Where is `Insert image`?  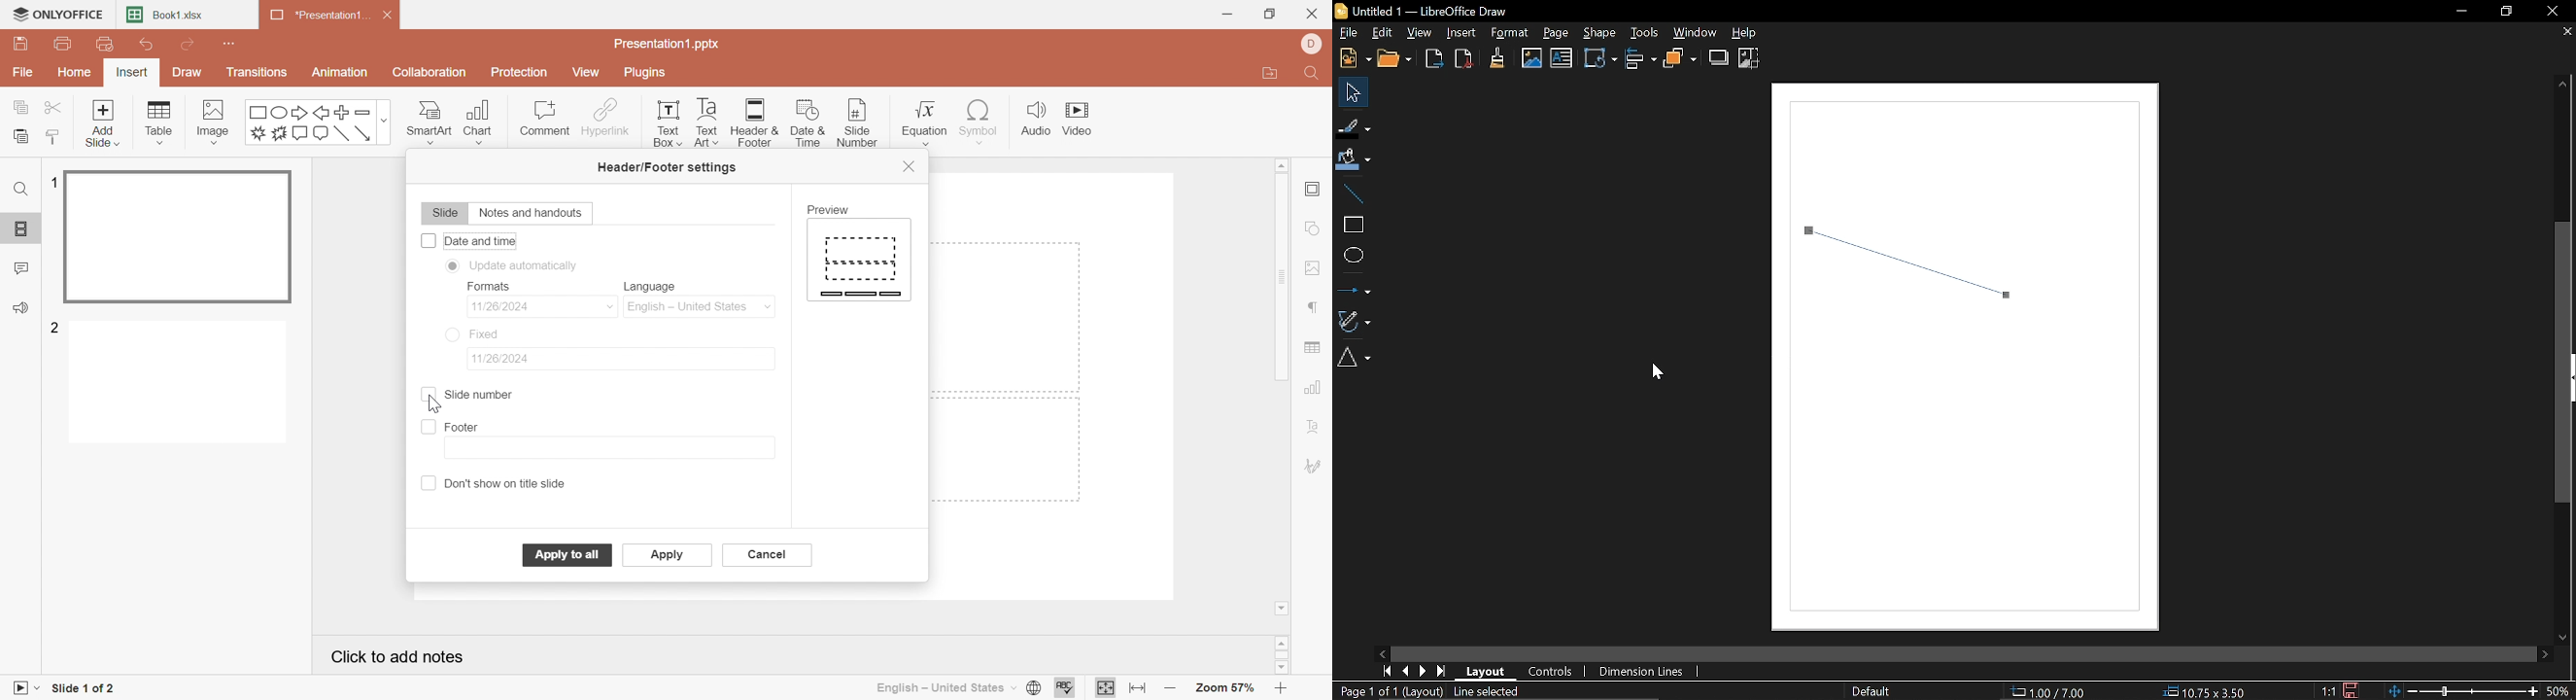 Insert image is located at coordinates (1532, 58).